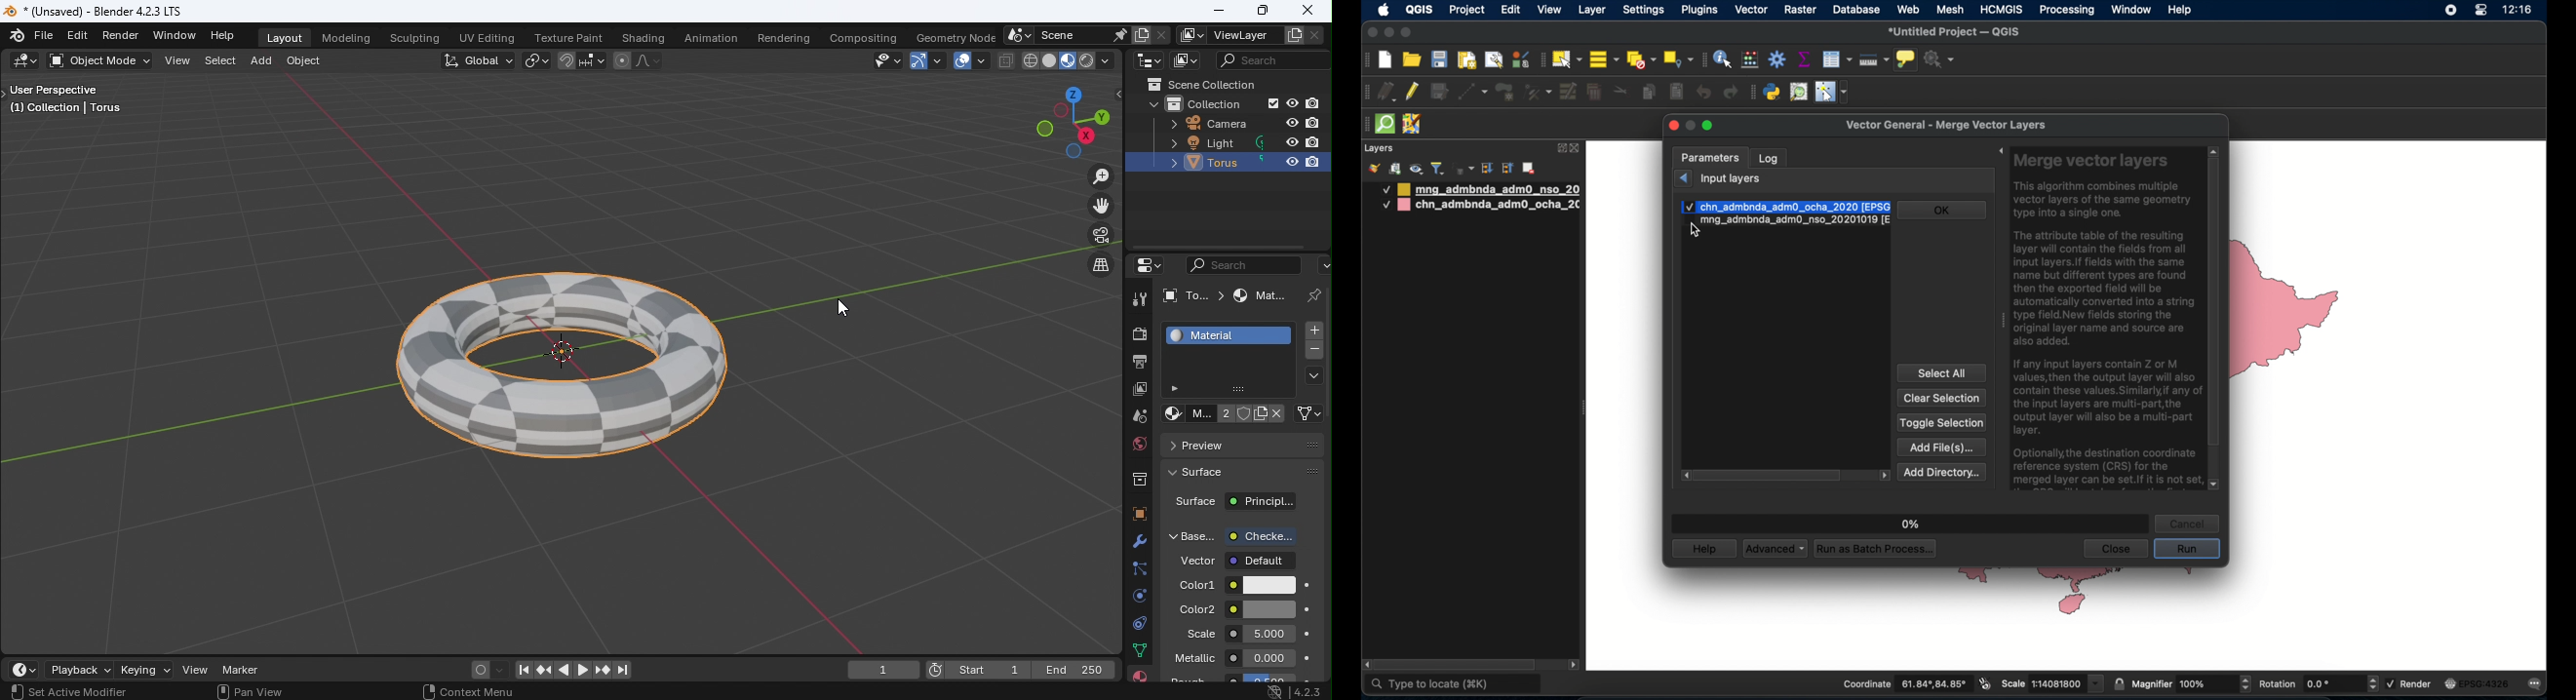 This screenshot has height=700, width=2576. Describe the element at coordinates (1786, 205) in the screenshot. I see `check mark` at that location.